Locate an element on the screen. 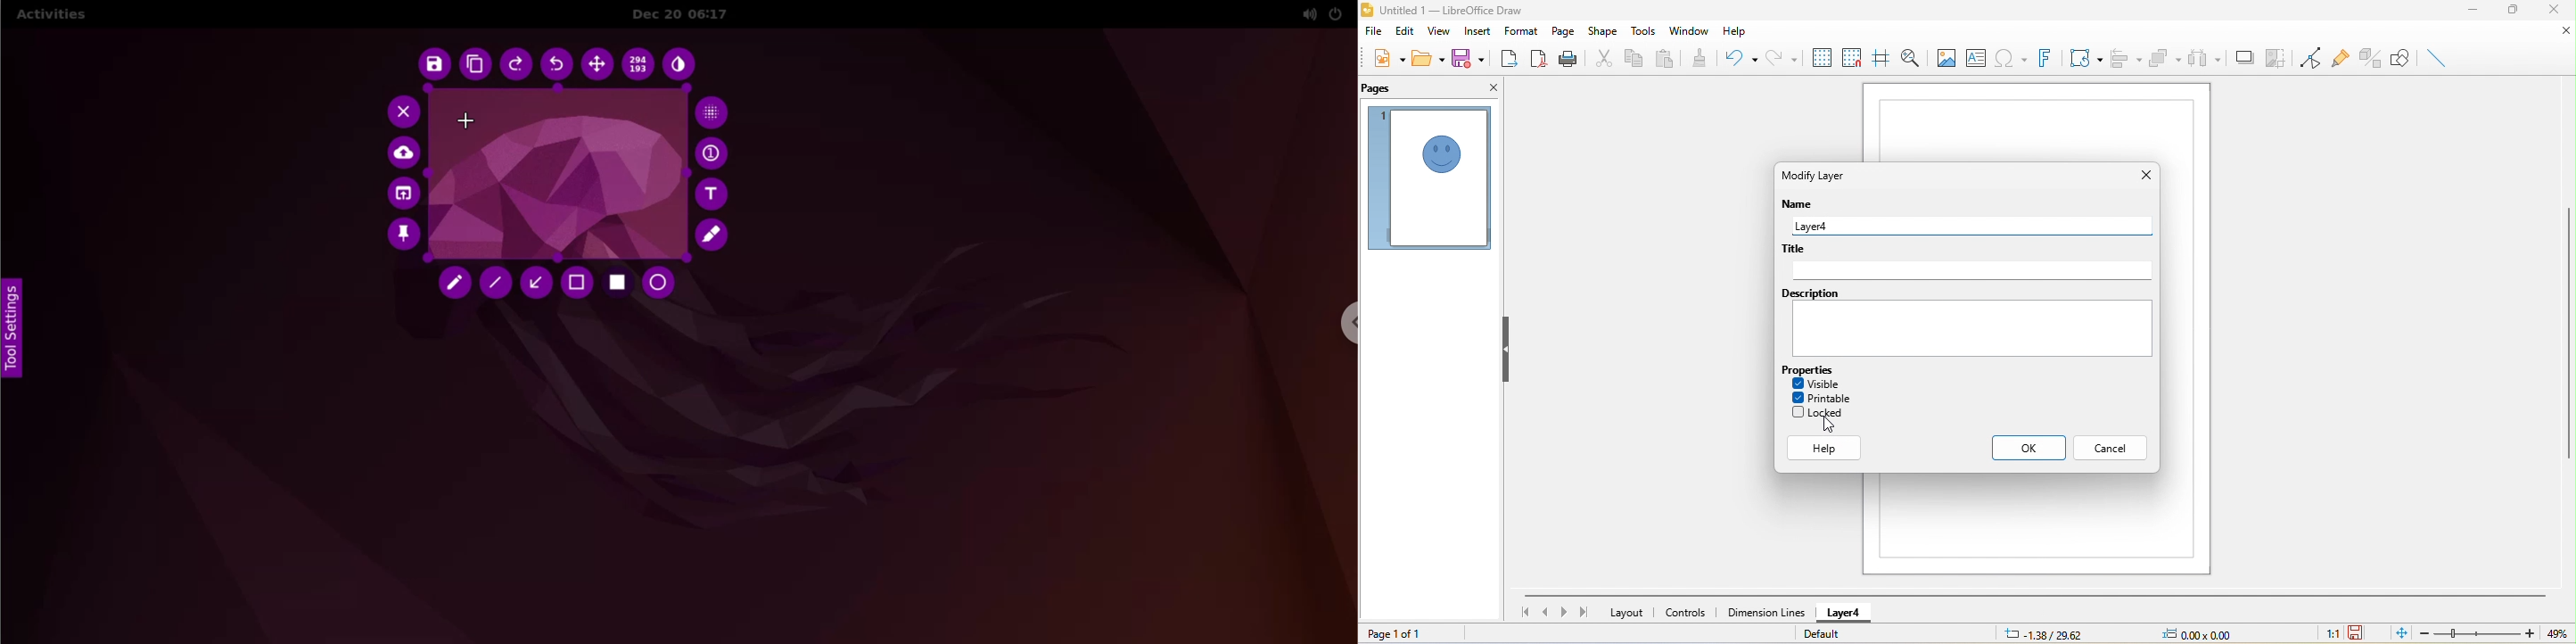  export directly as pdf is located at coordinates (1540, 57).